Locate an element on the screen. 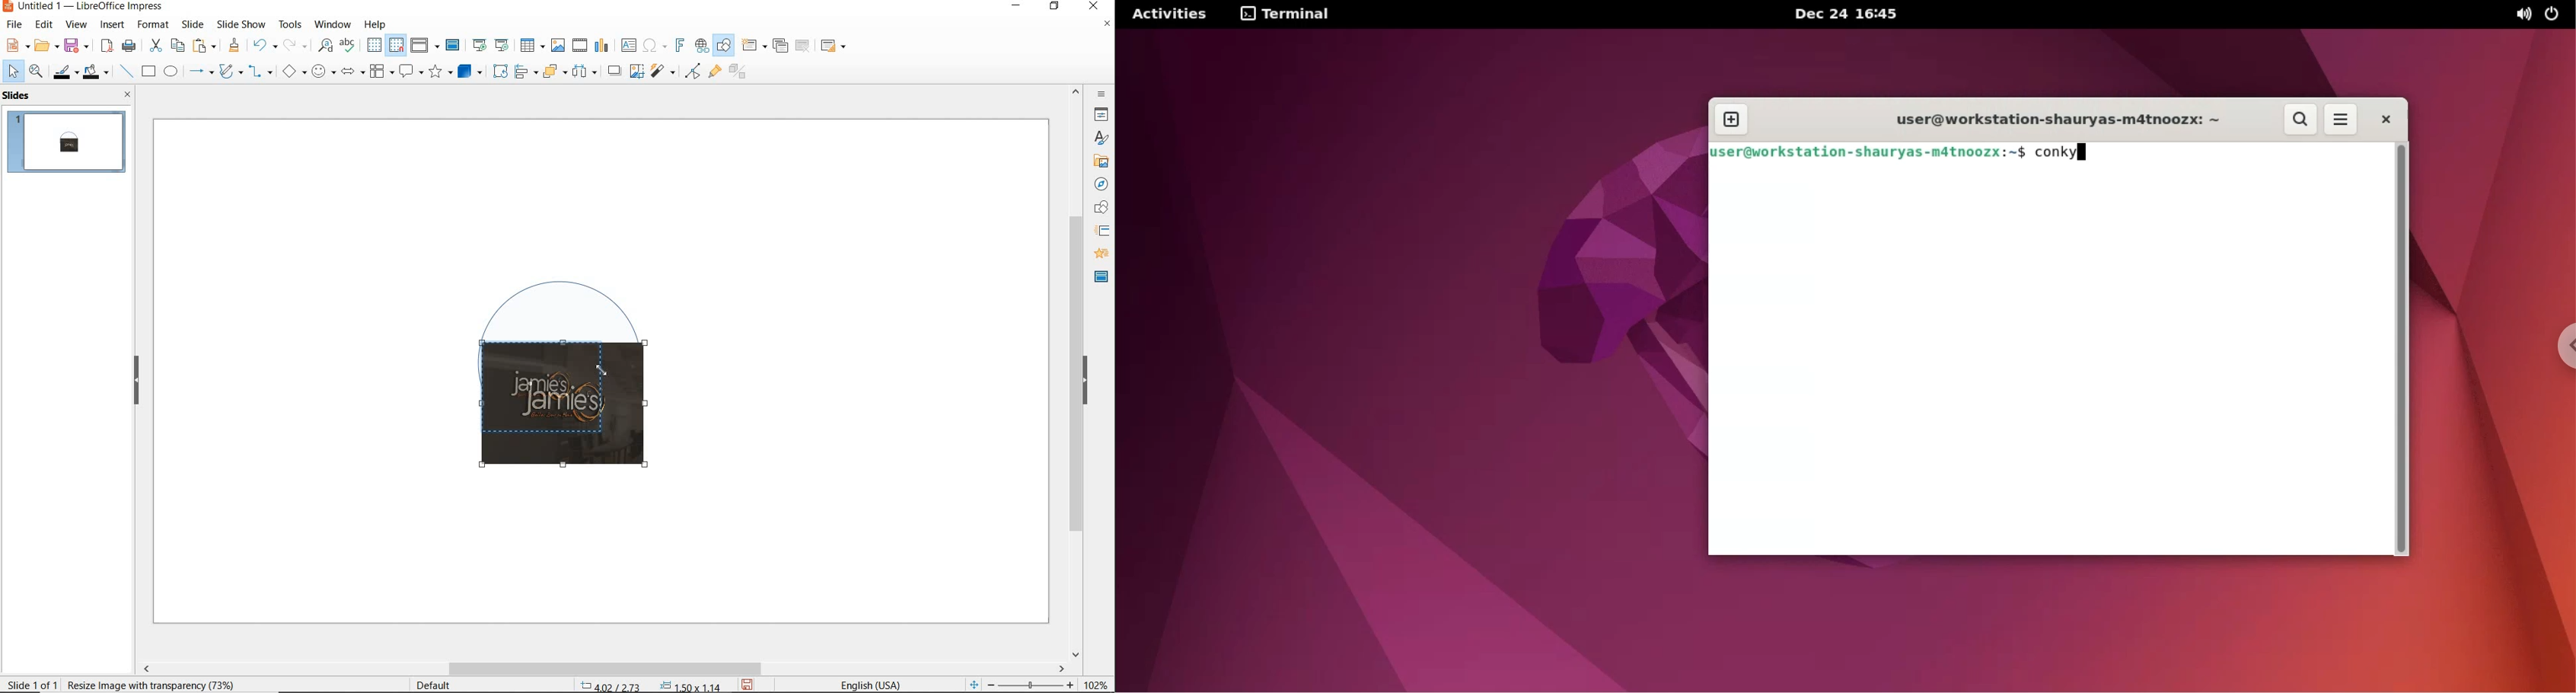 Image resolution: width=2576 pixels, height=700 pixels. new slide is located at coordinates (754, 46).